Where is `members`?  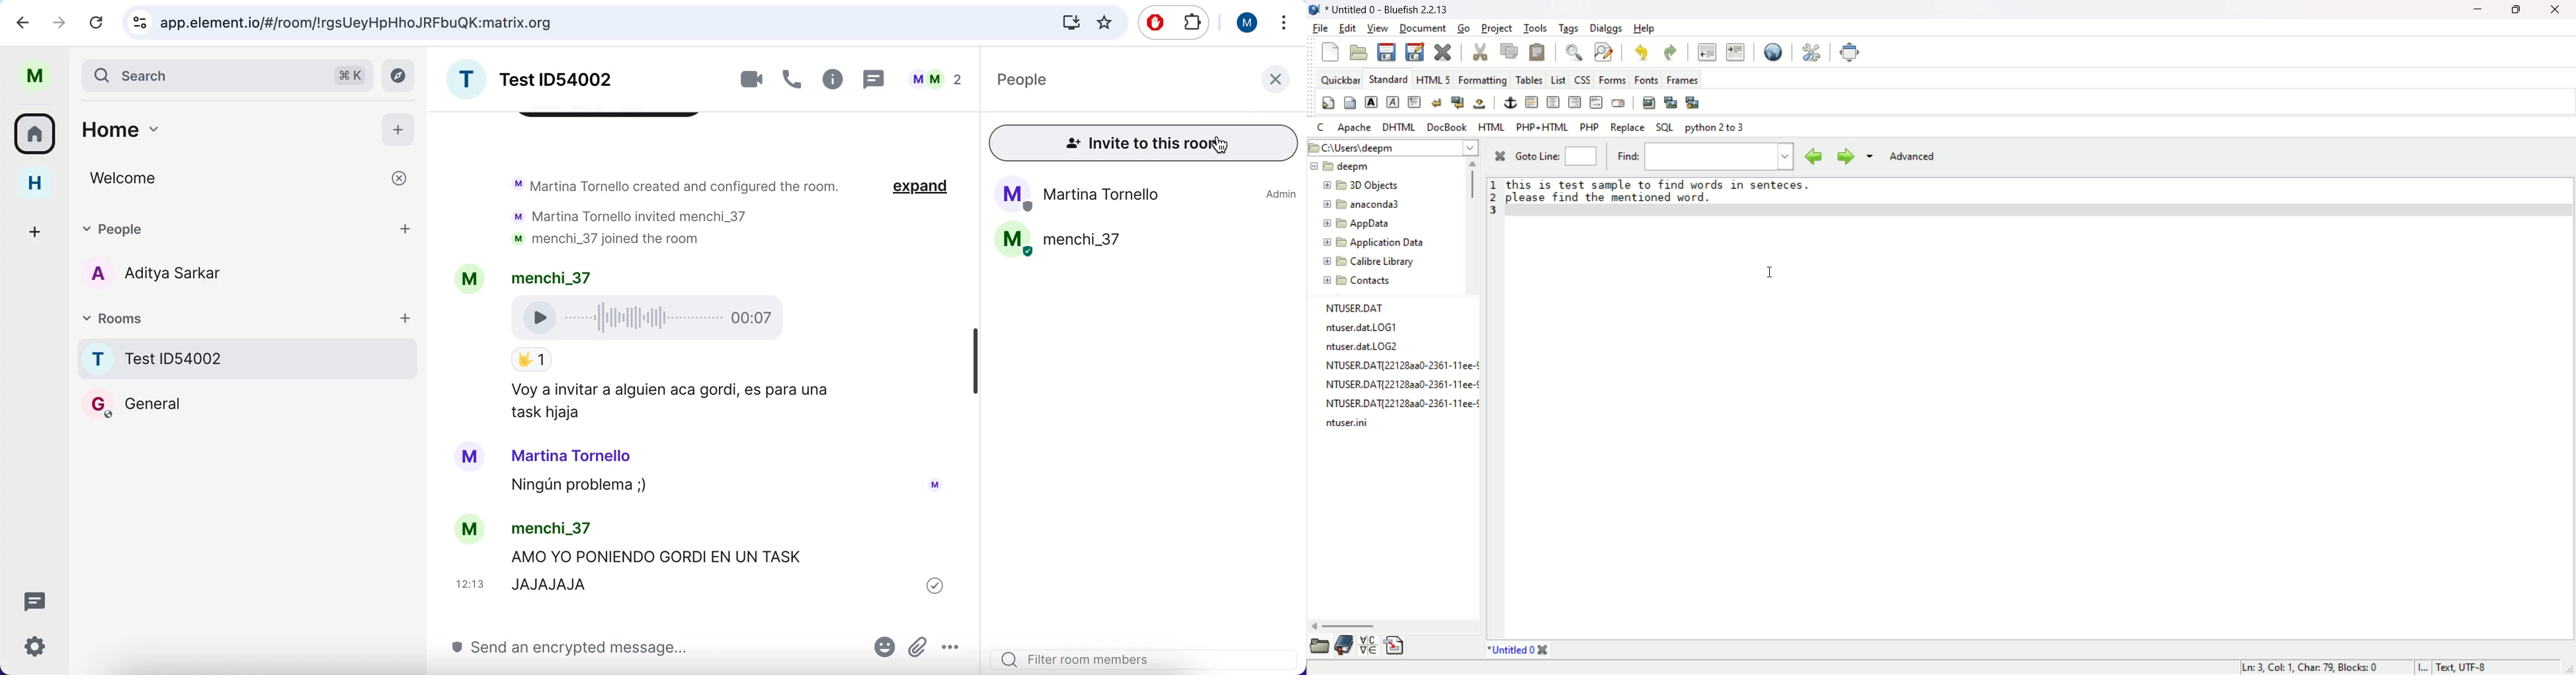
members is located at coordinates (940, 79).